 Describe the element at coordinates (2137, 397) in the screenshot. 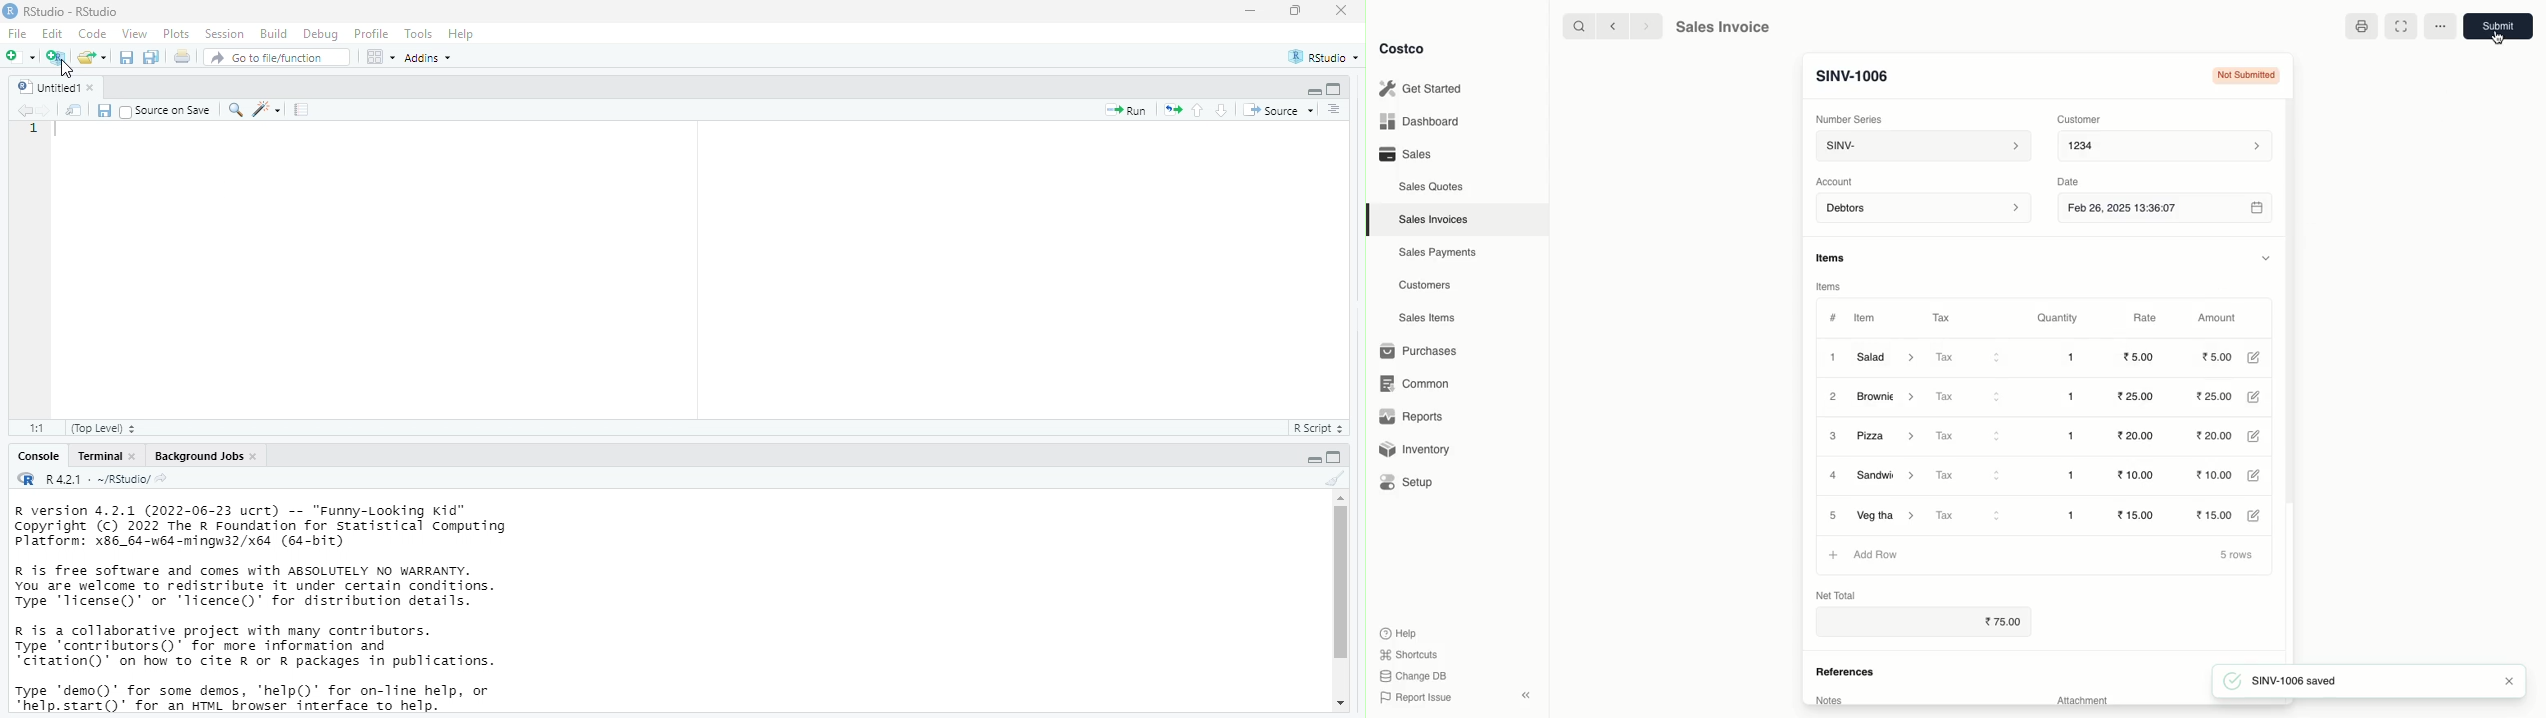

I see `25.00` at that location.